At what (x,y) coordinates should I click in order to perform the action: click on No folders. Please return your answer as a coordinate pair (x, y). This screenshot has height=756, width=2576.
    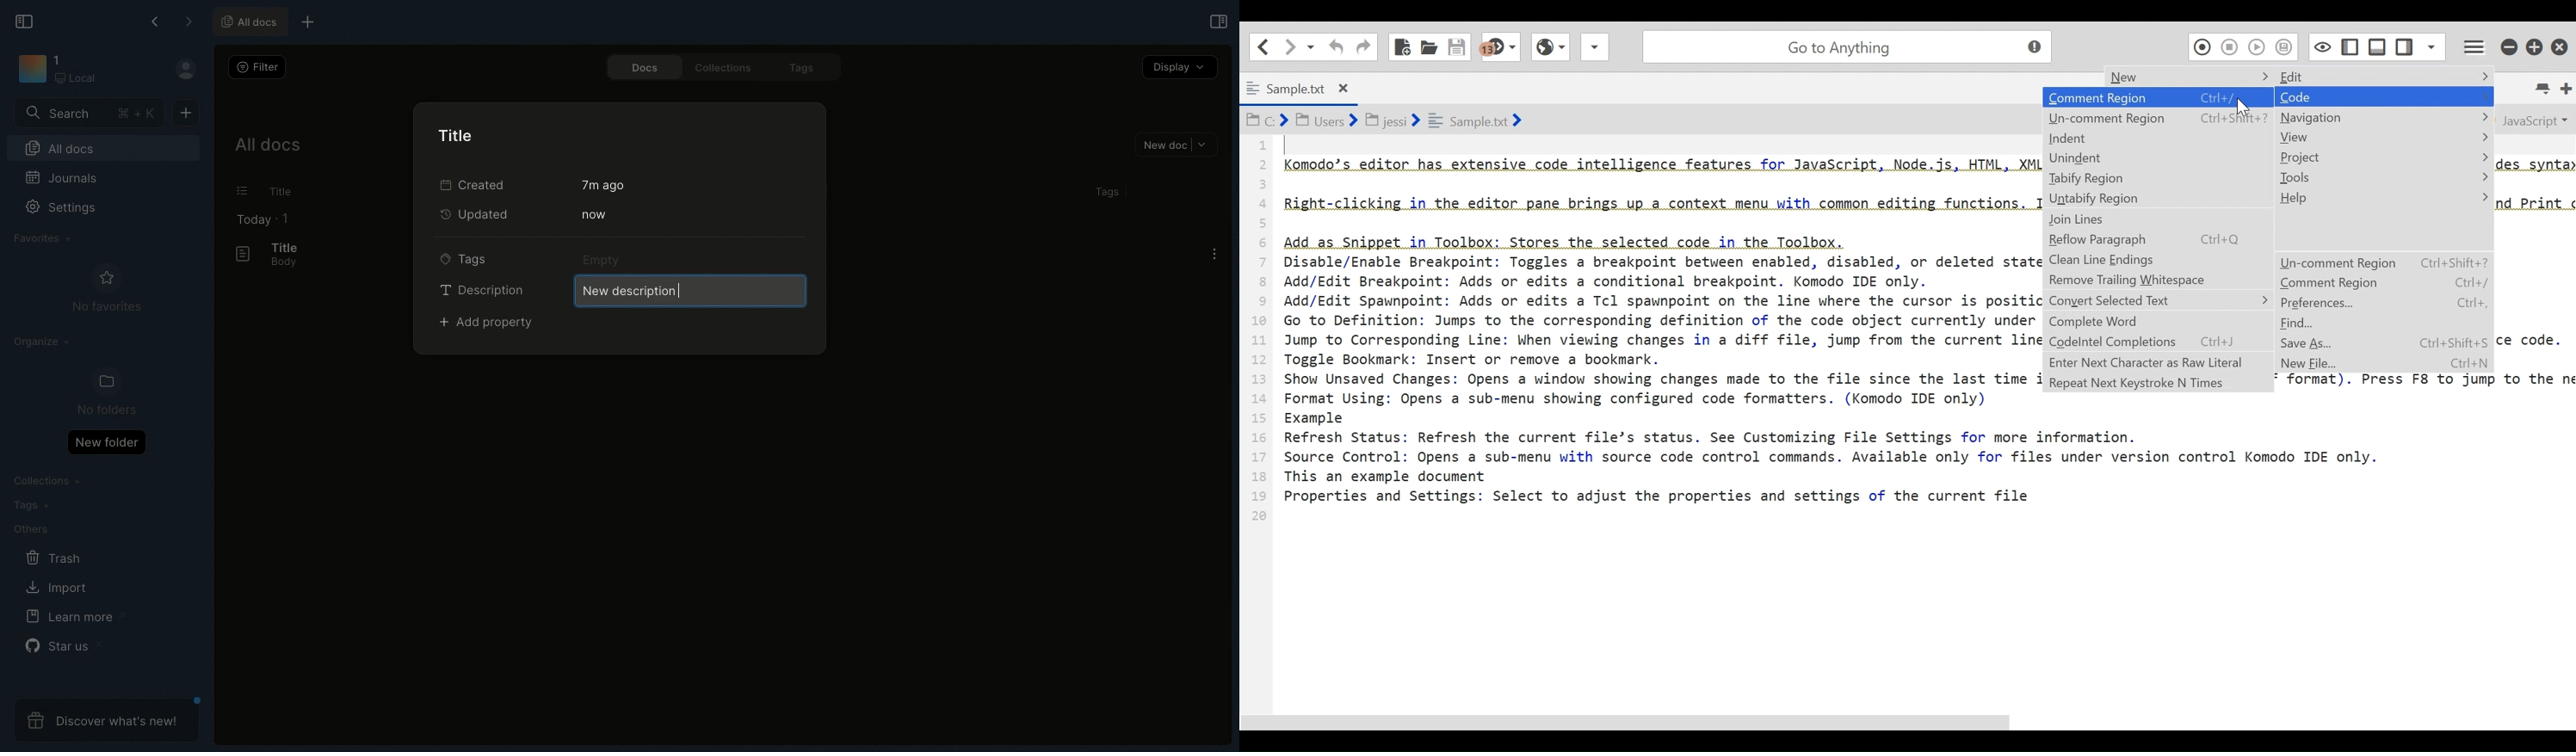
    Looking at the image, I should click on (100, 392).